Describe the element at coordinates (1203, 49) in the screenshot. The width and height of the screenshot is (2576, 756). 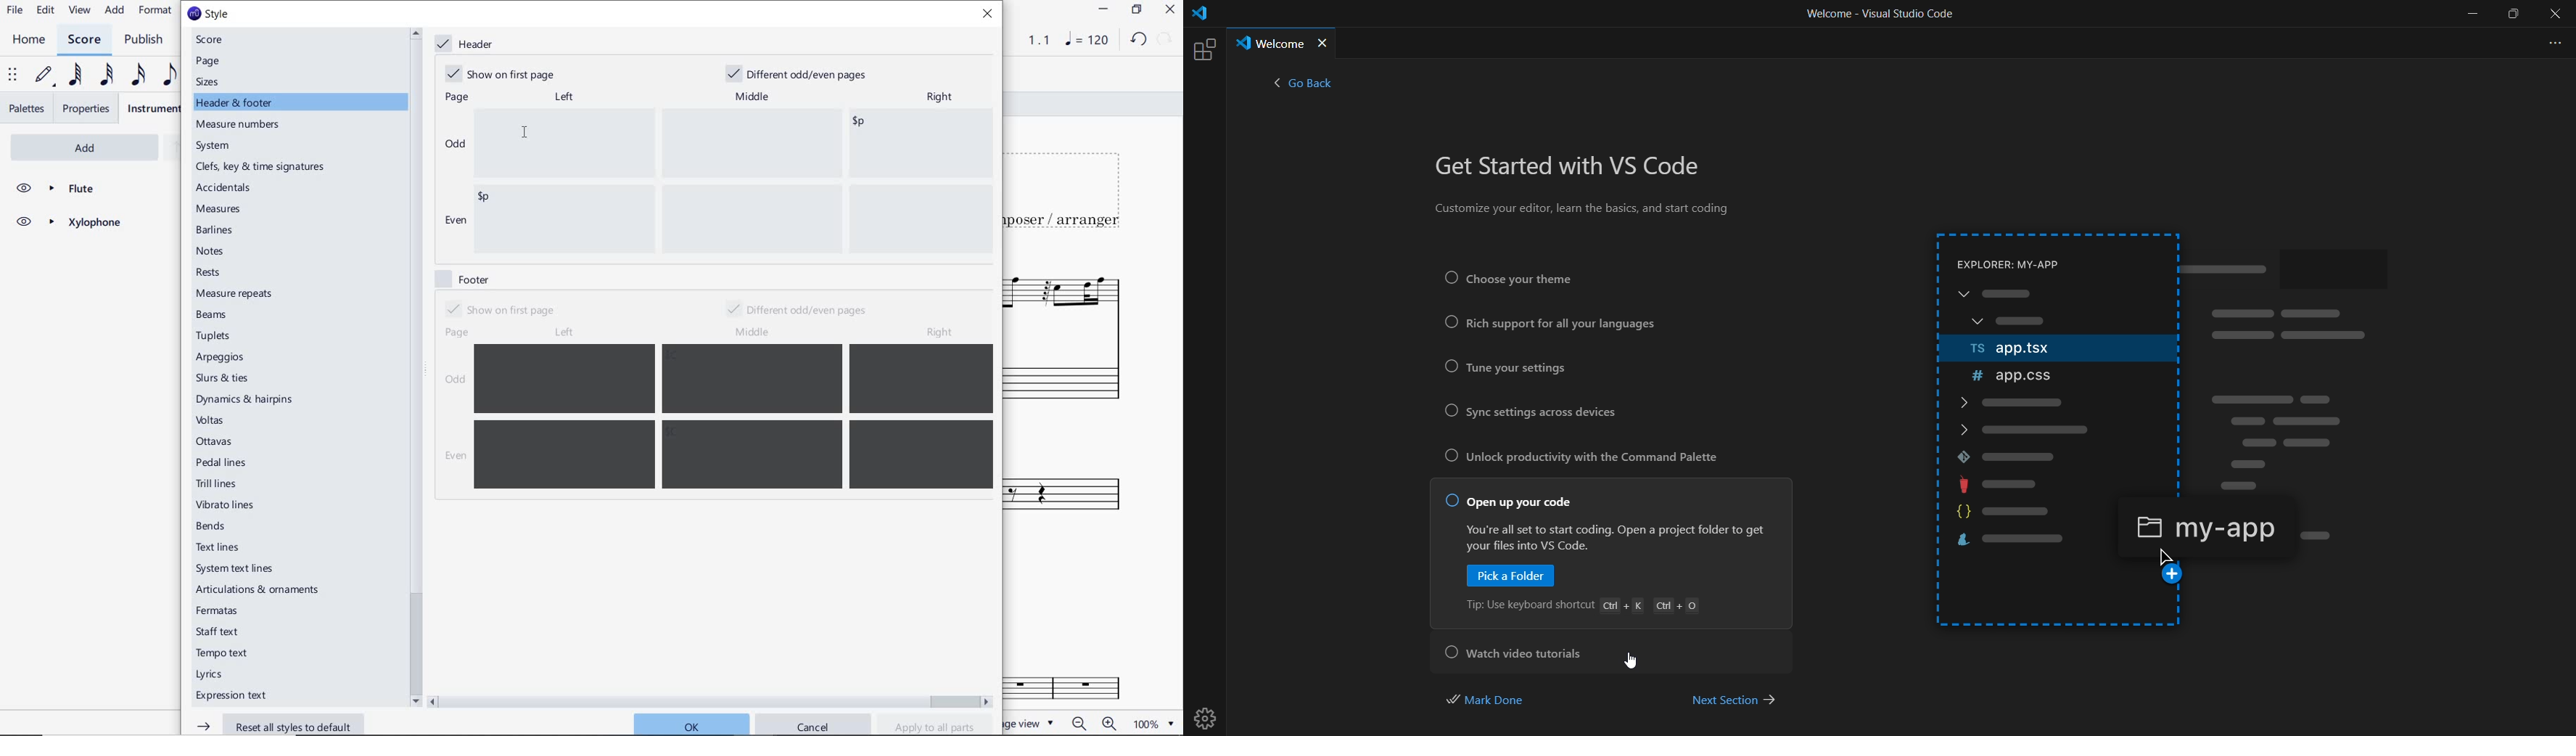
I see `extensions` at that location.